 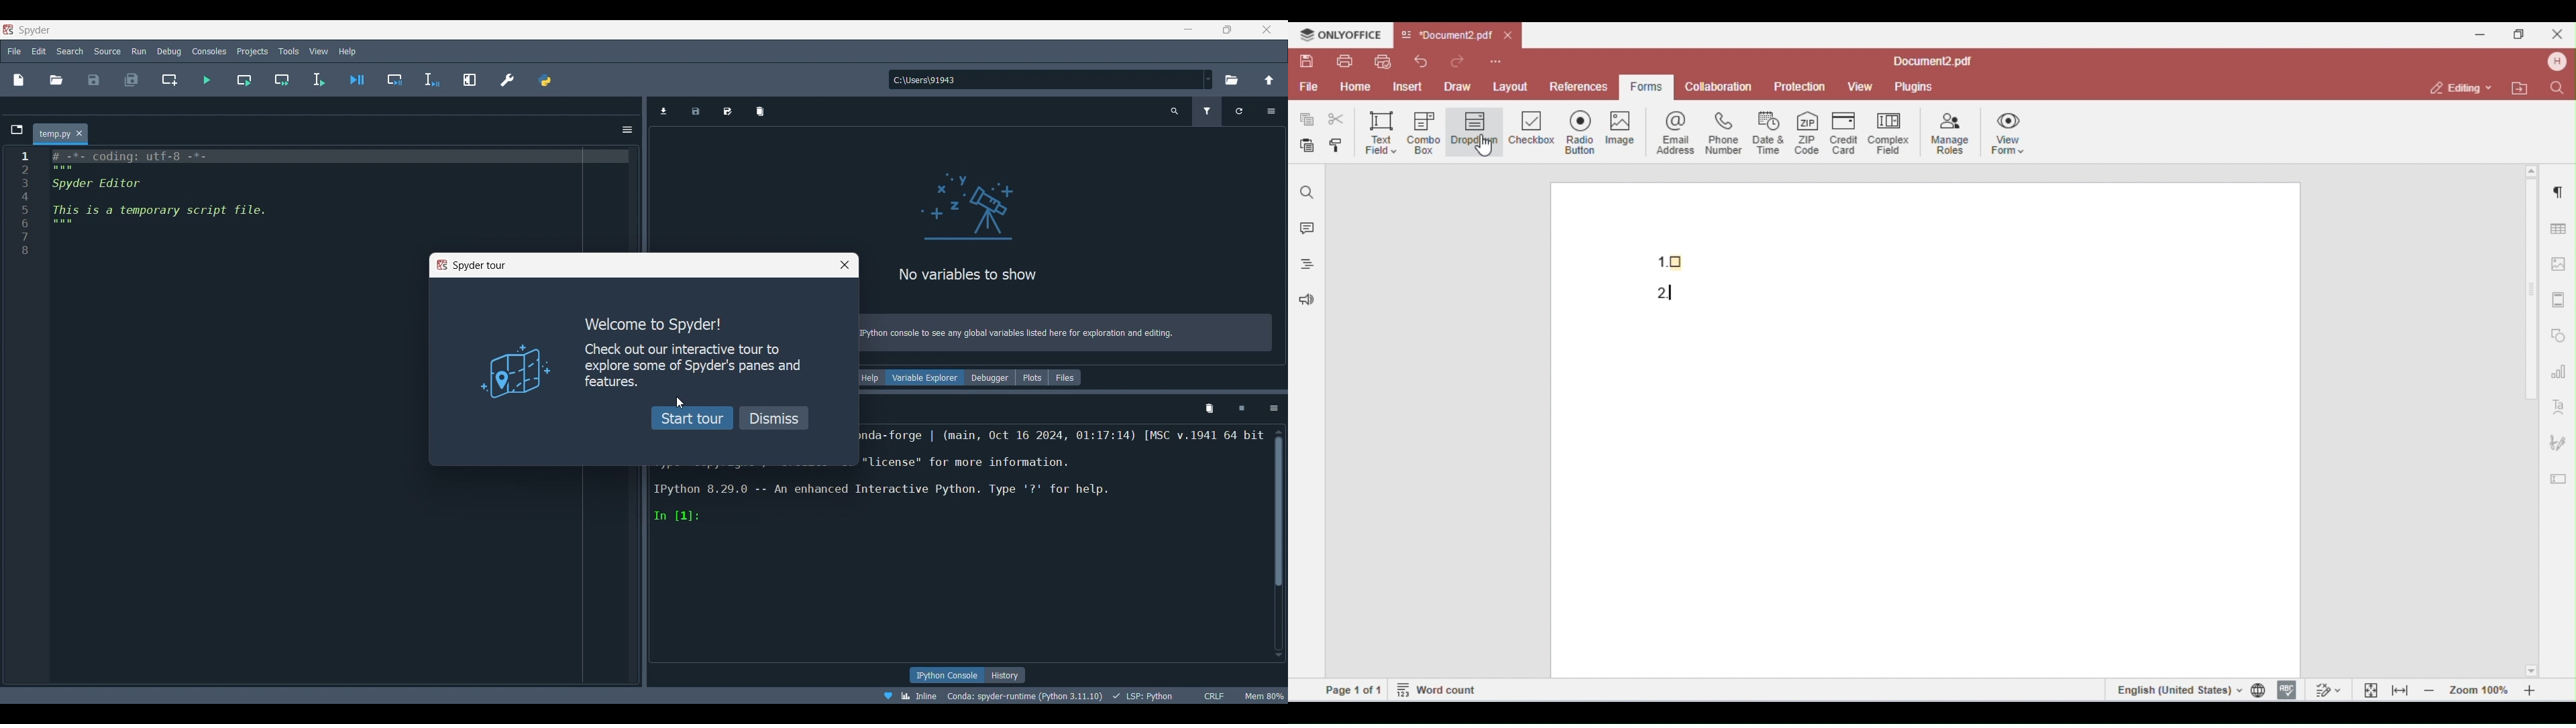 What do you see at coordinates (1210, 112) in the screenshot?
I see `filter` at bounding box center [1210, 112].